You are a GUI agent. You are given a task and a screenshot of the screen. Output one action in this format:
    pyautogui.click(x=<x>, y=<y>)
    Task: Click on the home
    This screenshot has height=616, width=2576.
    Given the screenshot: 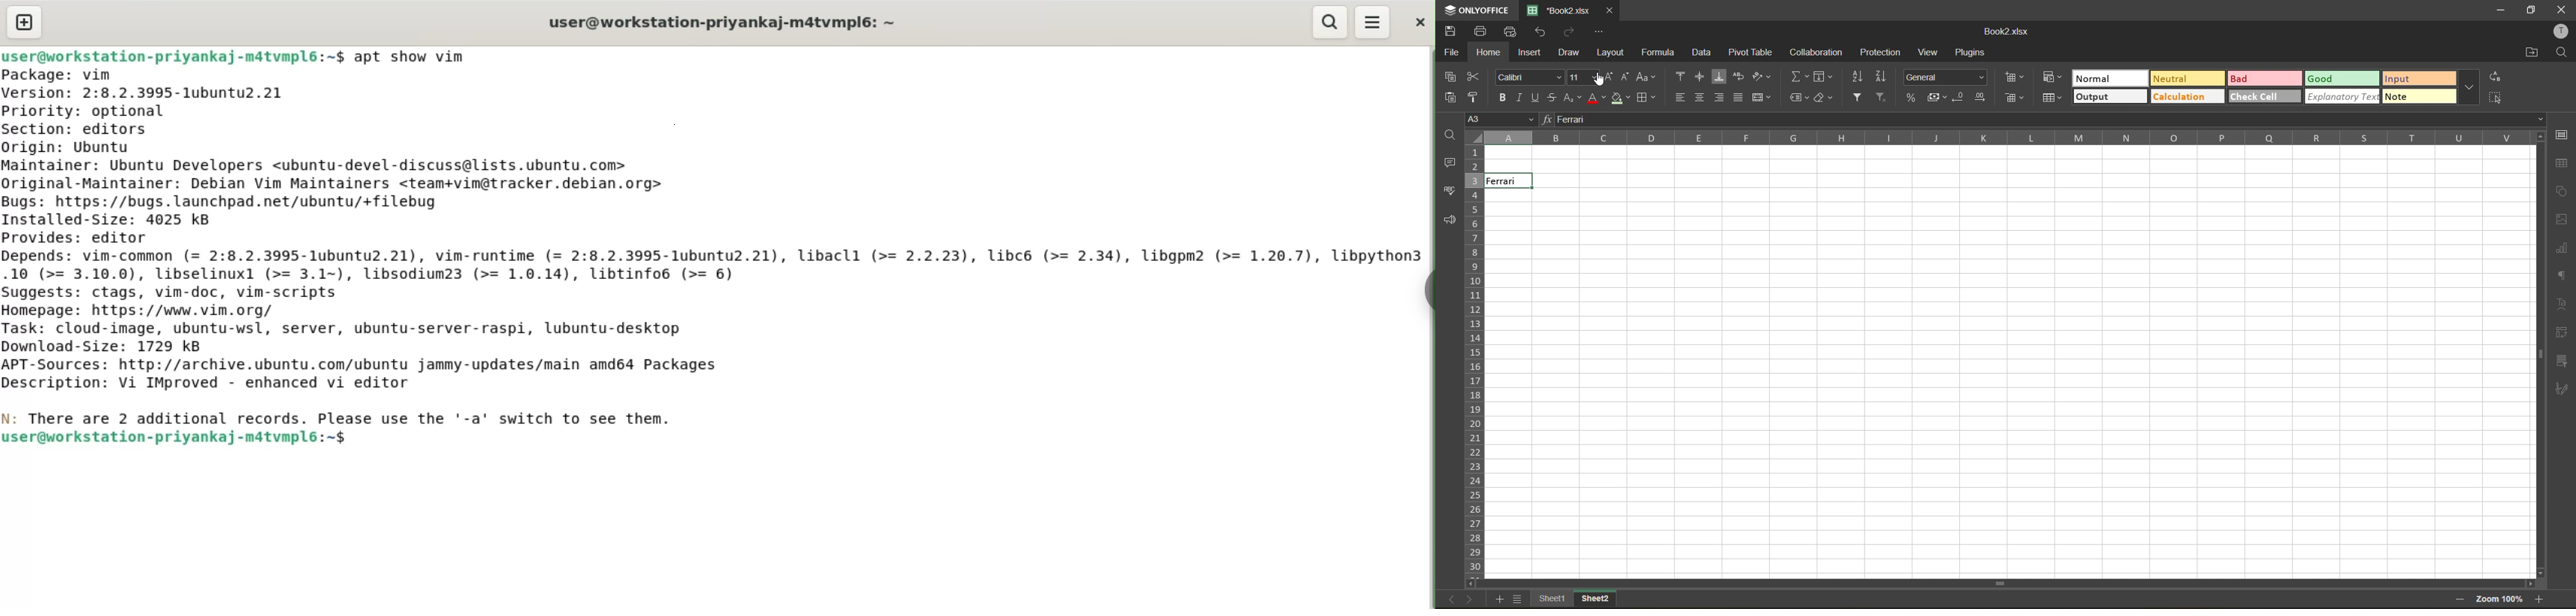 What is the action you would take?
    pyautogui.click(x=1486, y=53)
    